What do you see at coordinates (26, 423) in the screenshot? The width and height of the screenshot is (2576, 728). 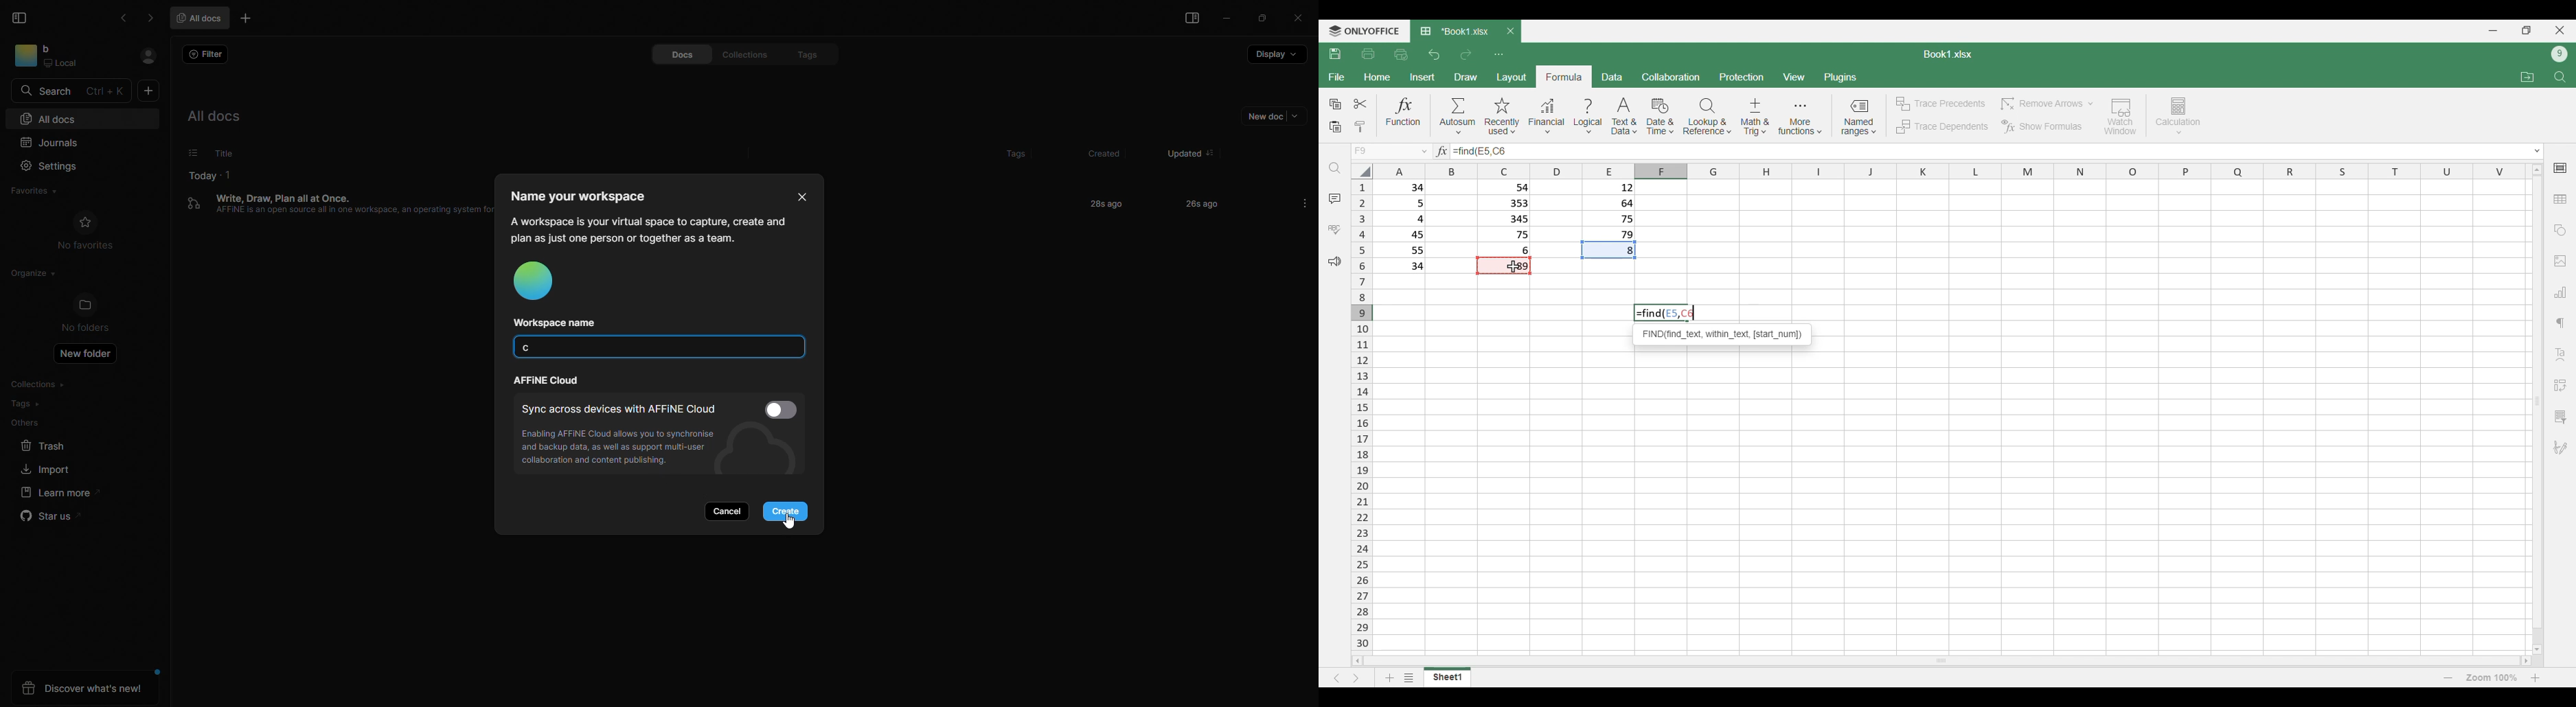 I see `others` at bounding box center [26, 423].